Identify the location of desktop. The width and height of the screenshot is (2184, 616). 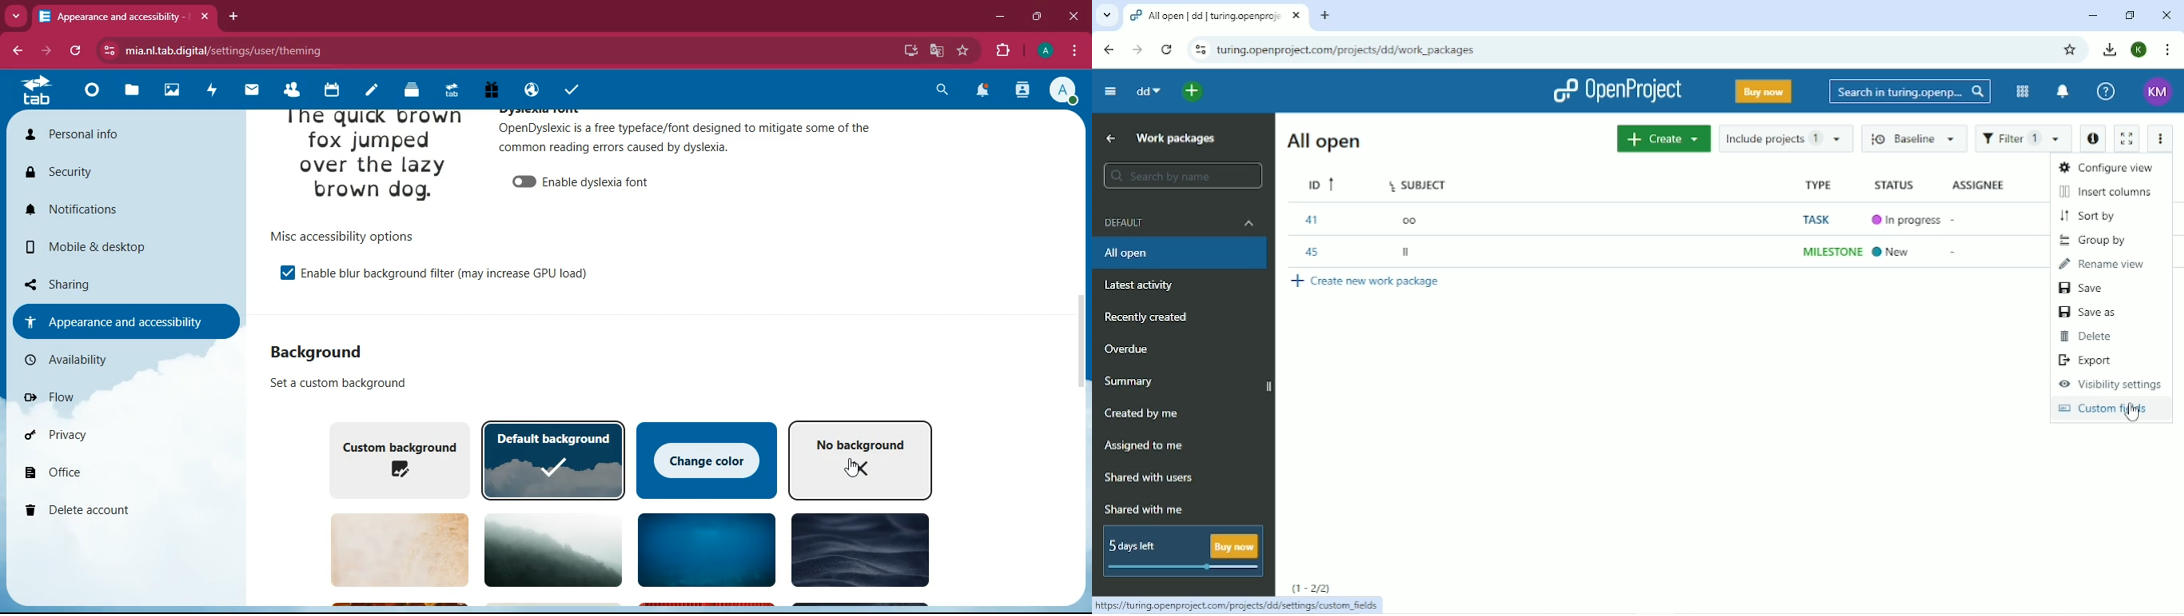
(907, 51).